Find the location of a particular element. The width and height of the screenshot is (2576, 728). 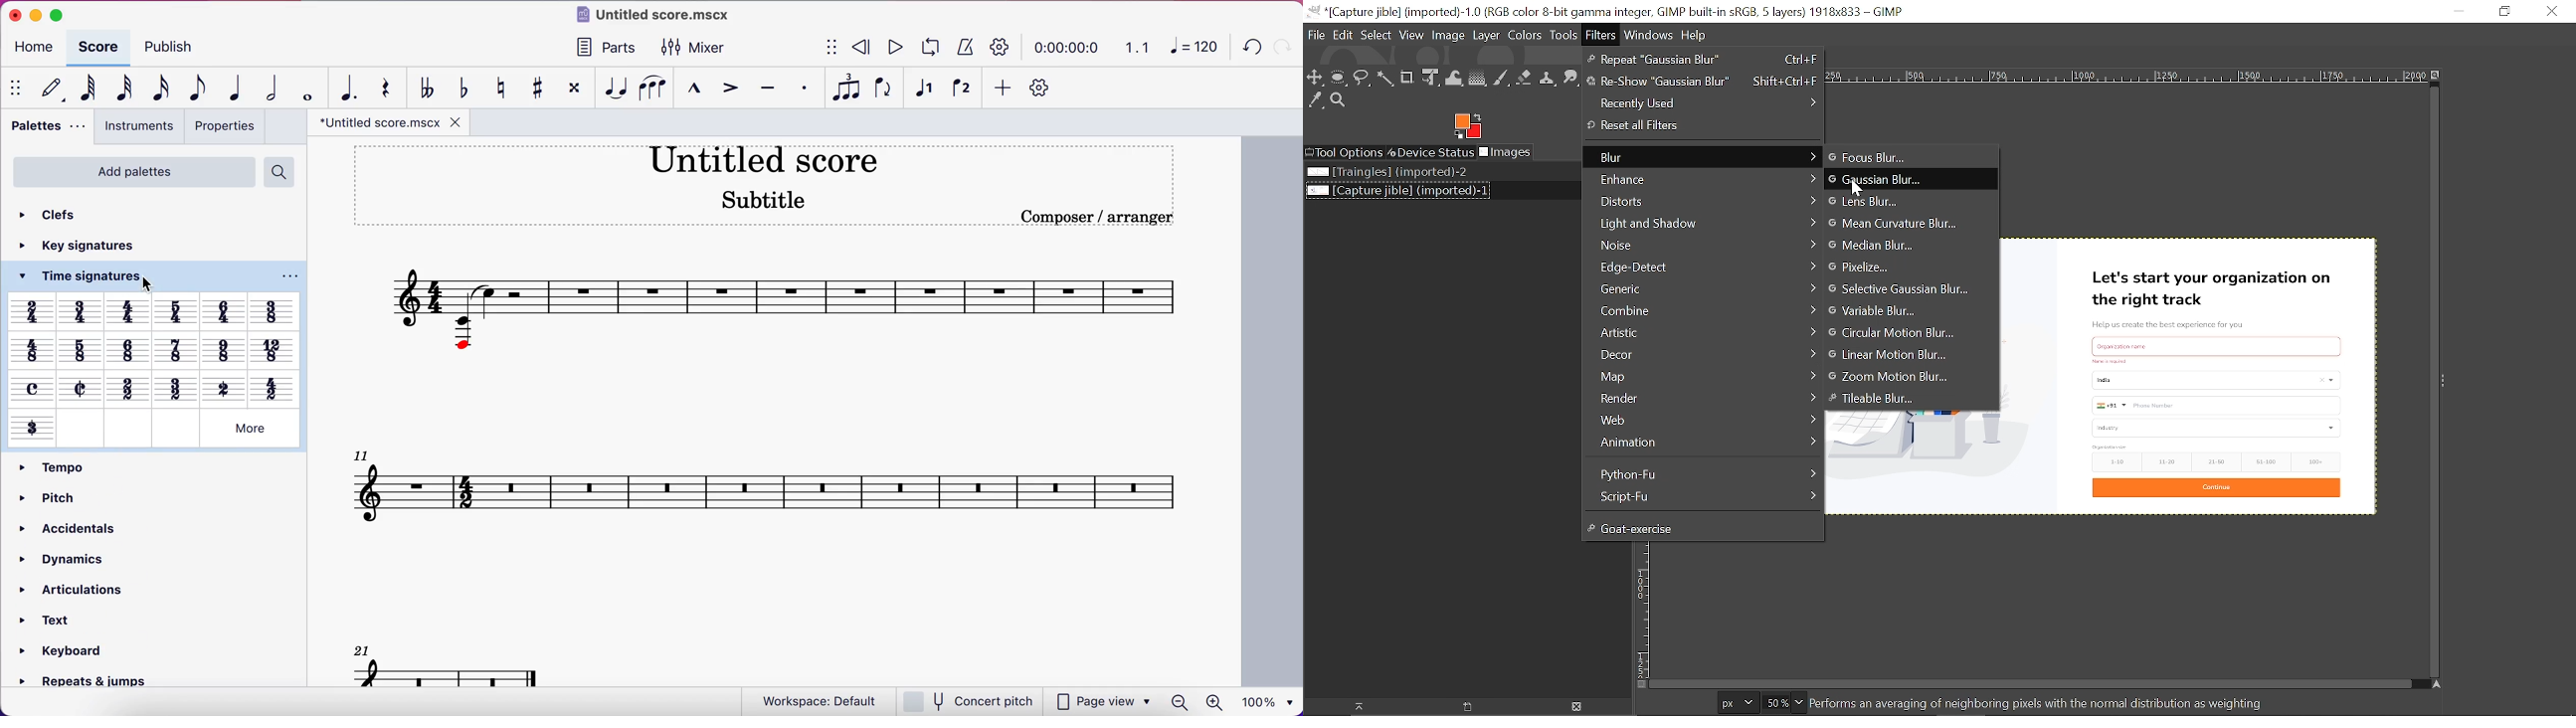

Zoom tool is located at coordinates (1339, 100).